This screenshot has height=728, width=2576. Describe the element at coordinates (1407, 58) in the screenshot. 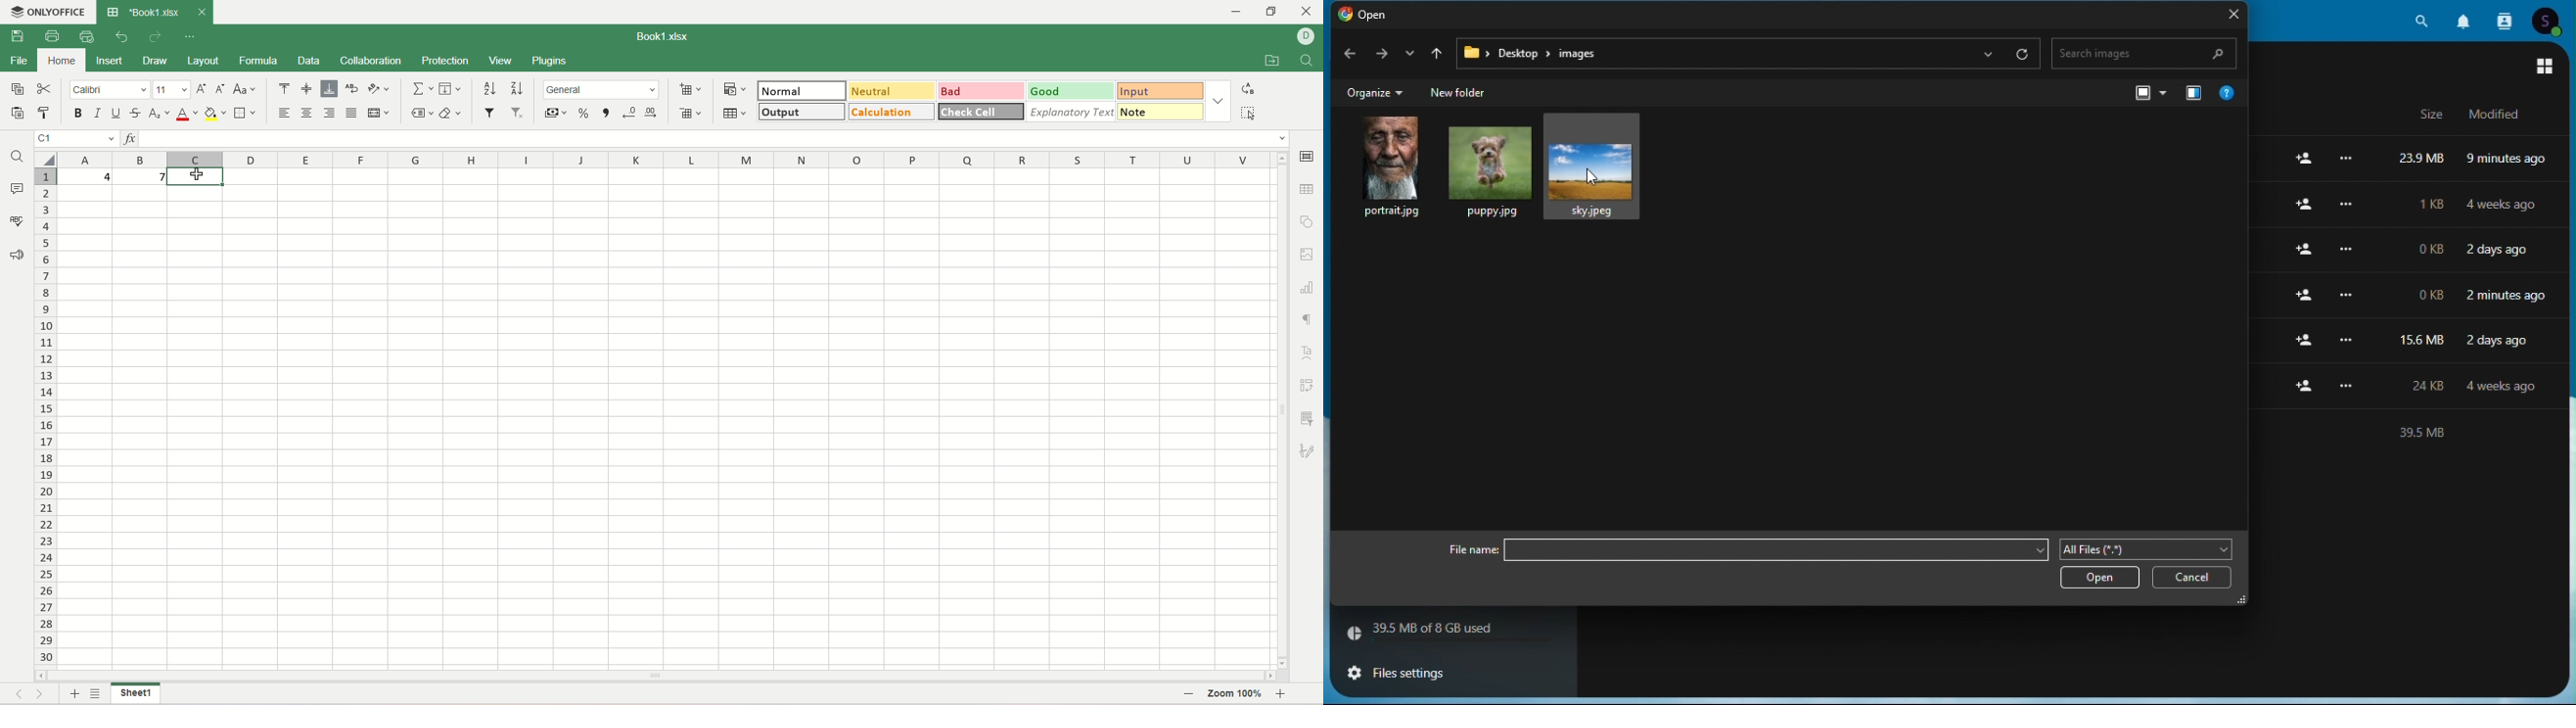

I see `down` at that location.